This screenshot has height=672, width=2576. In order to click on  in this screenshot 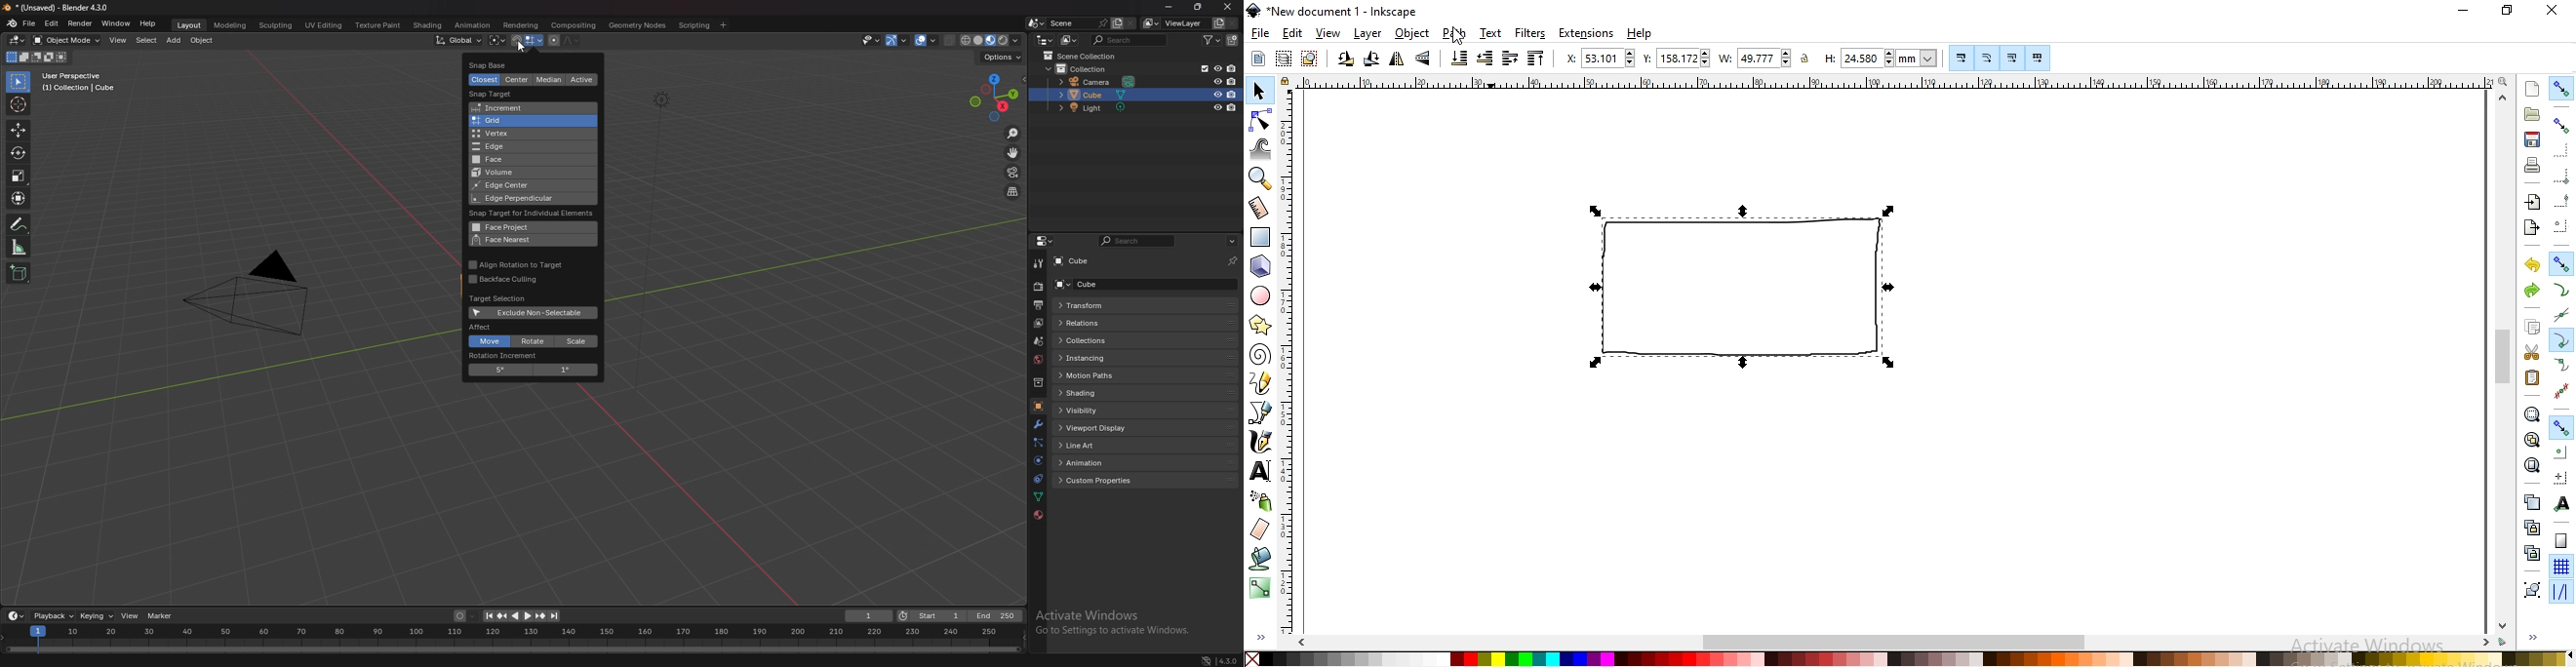, I will do `click(2013, 58)`.